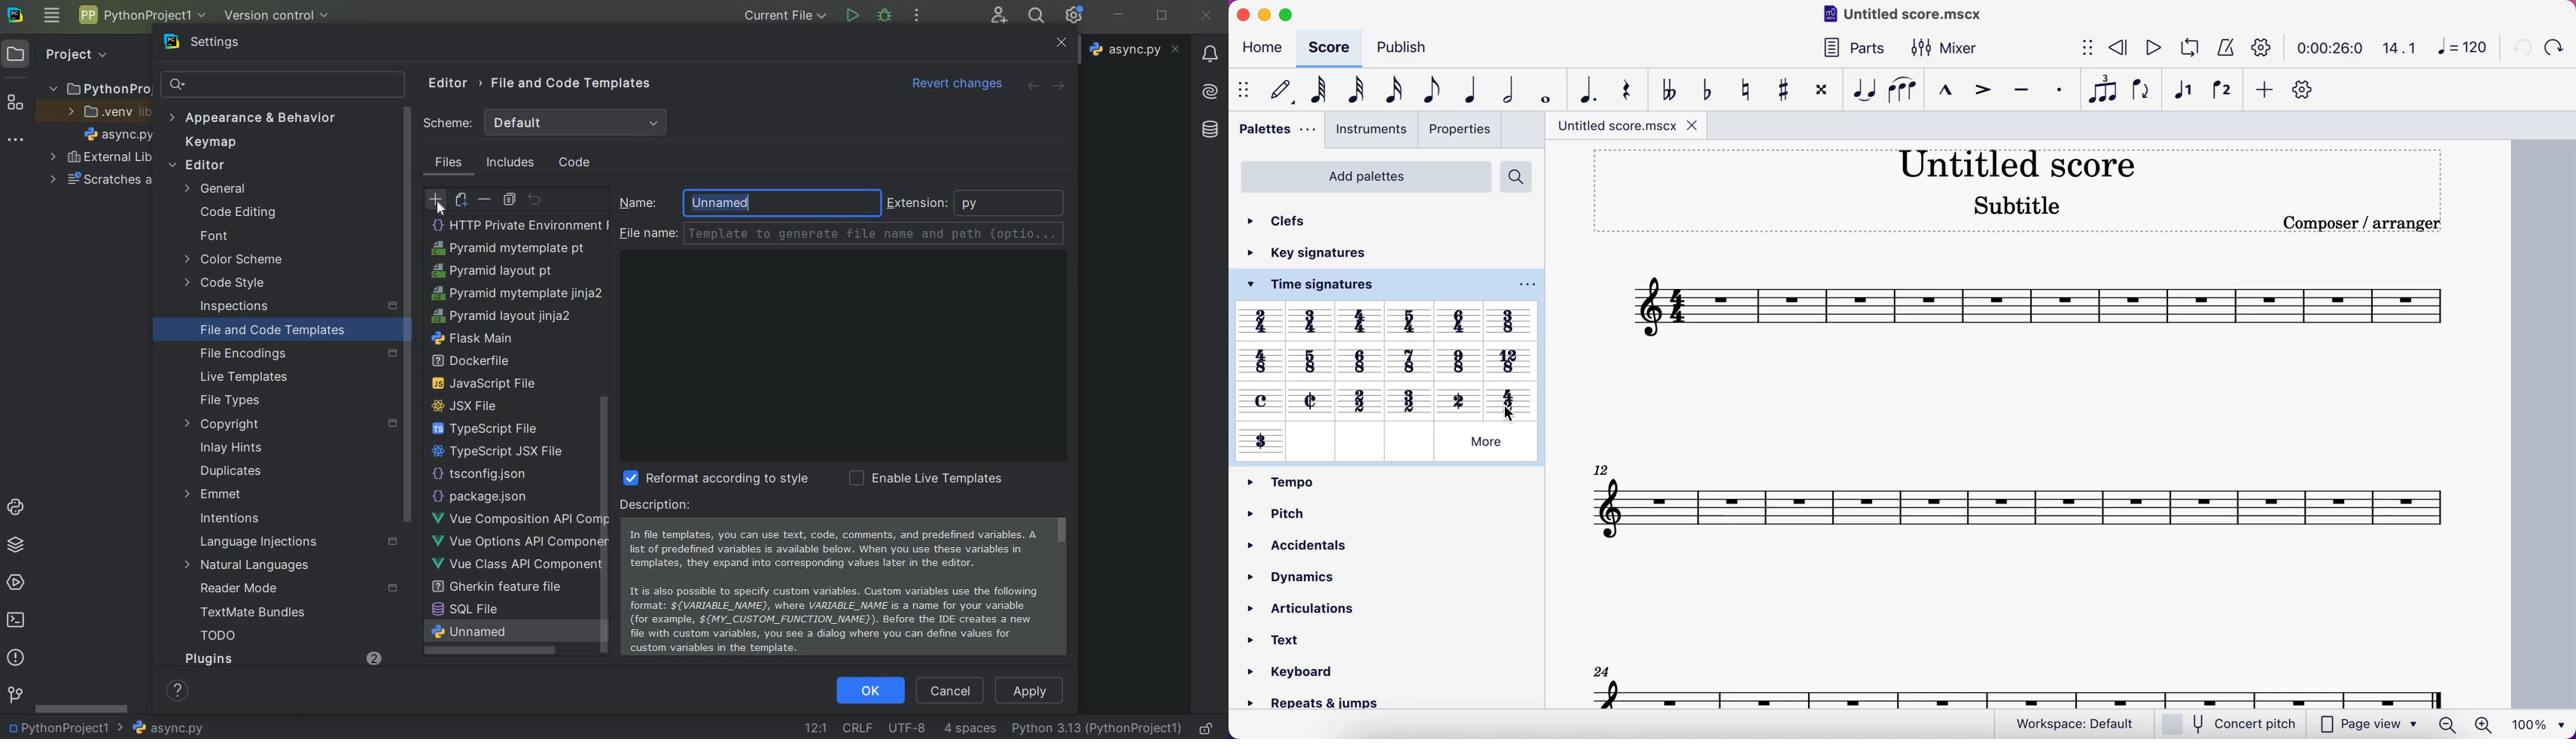  I want to click on debug, so click(884, 16).